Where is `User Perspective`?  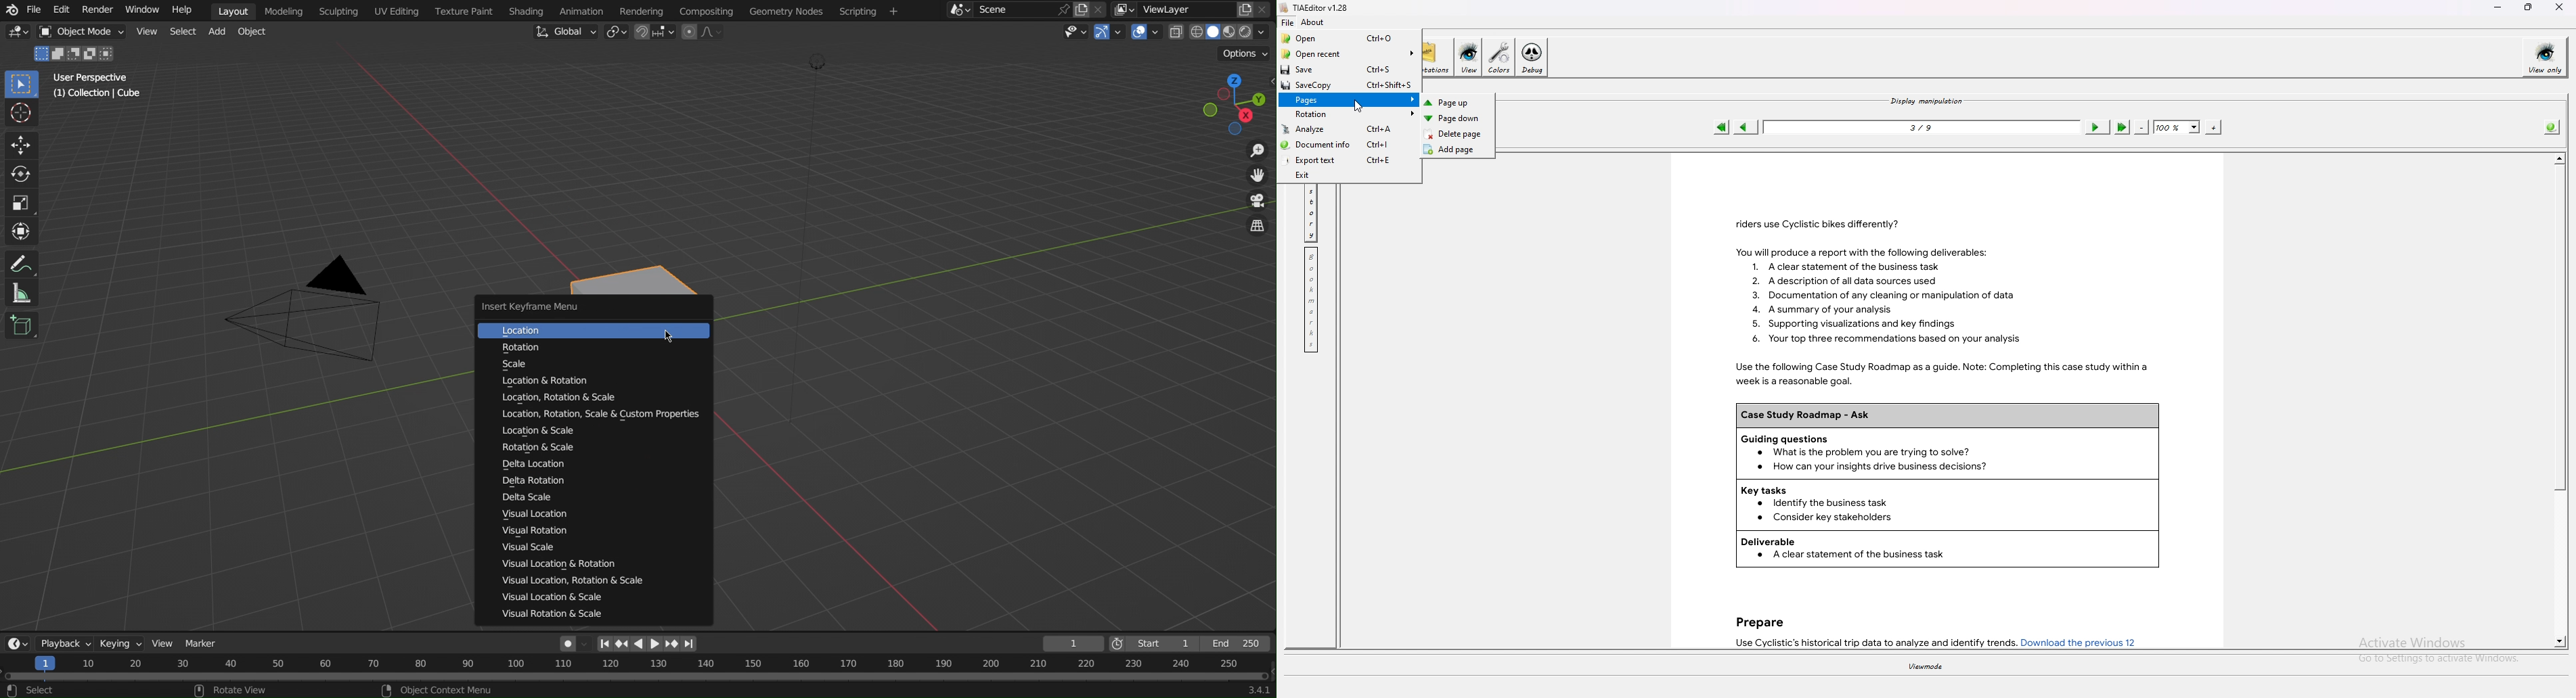 User Perspective is located at coordinates (91, 78).